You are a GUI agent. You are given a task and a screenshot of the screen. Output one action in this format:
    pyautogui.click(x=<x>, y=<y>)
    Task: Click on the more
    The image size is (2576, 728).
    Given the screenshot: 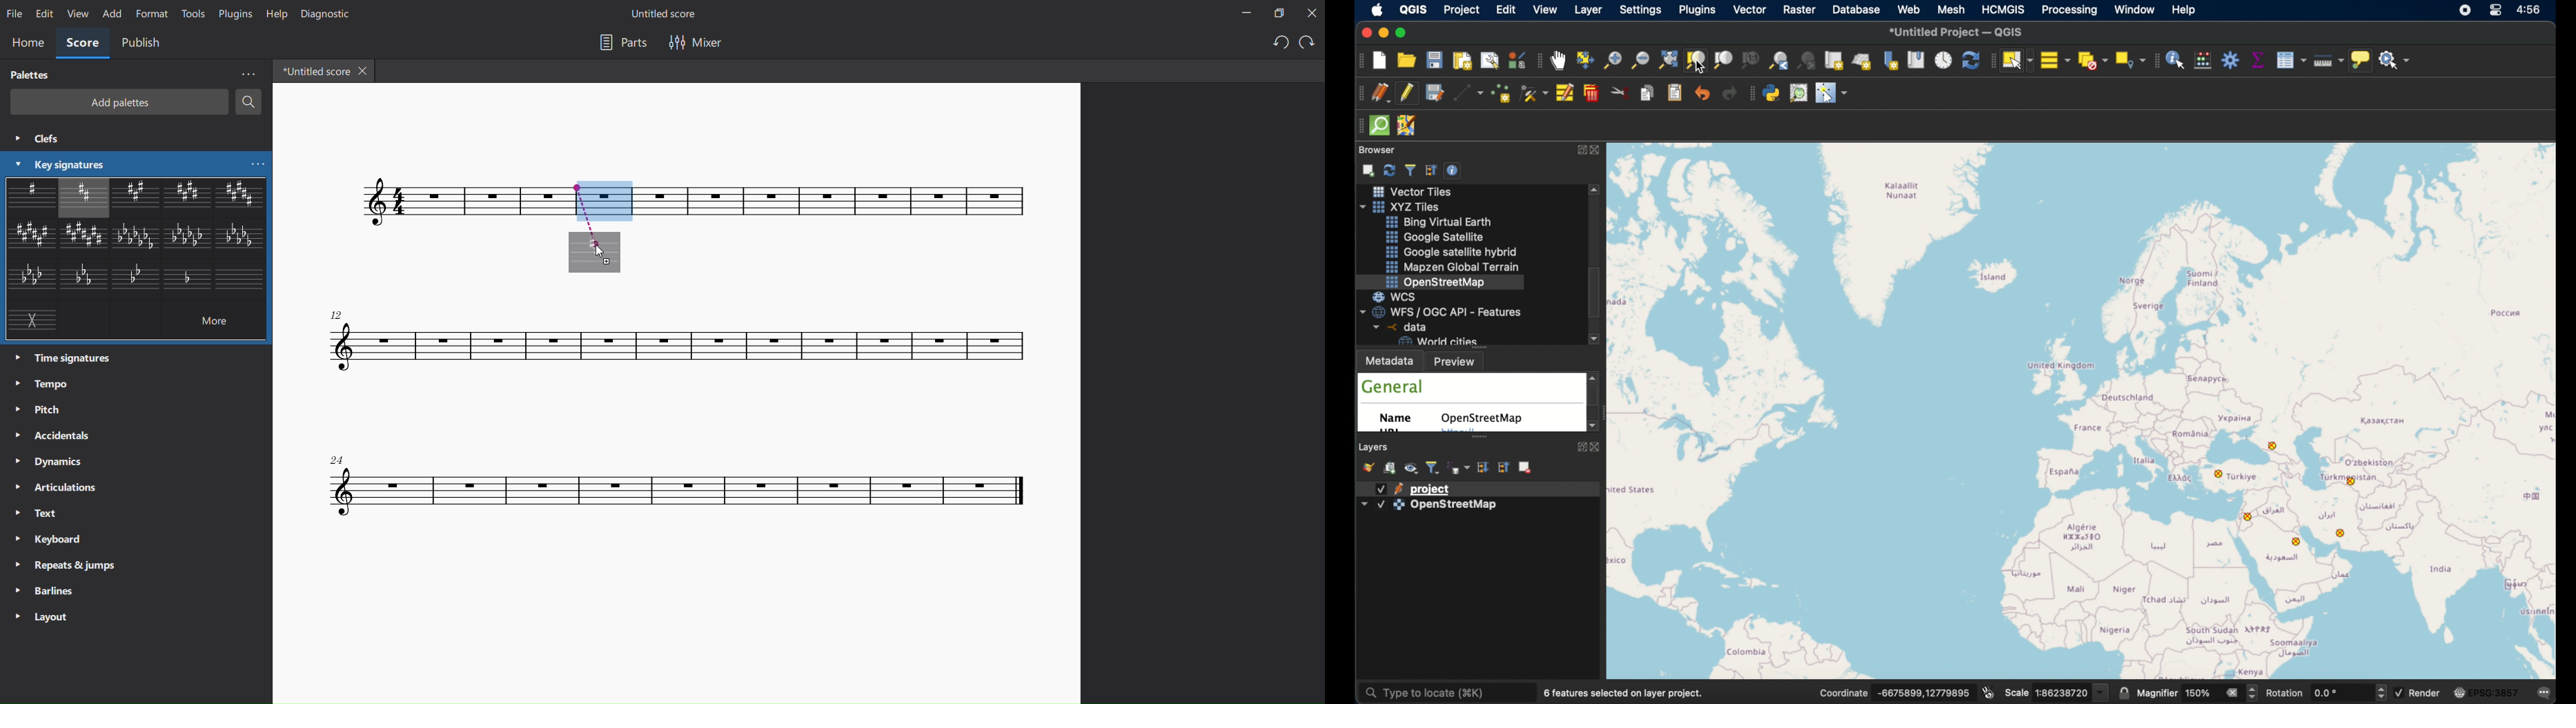 What is the action you would take?
    pyautogui.click(x=212, y=322)
    